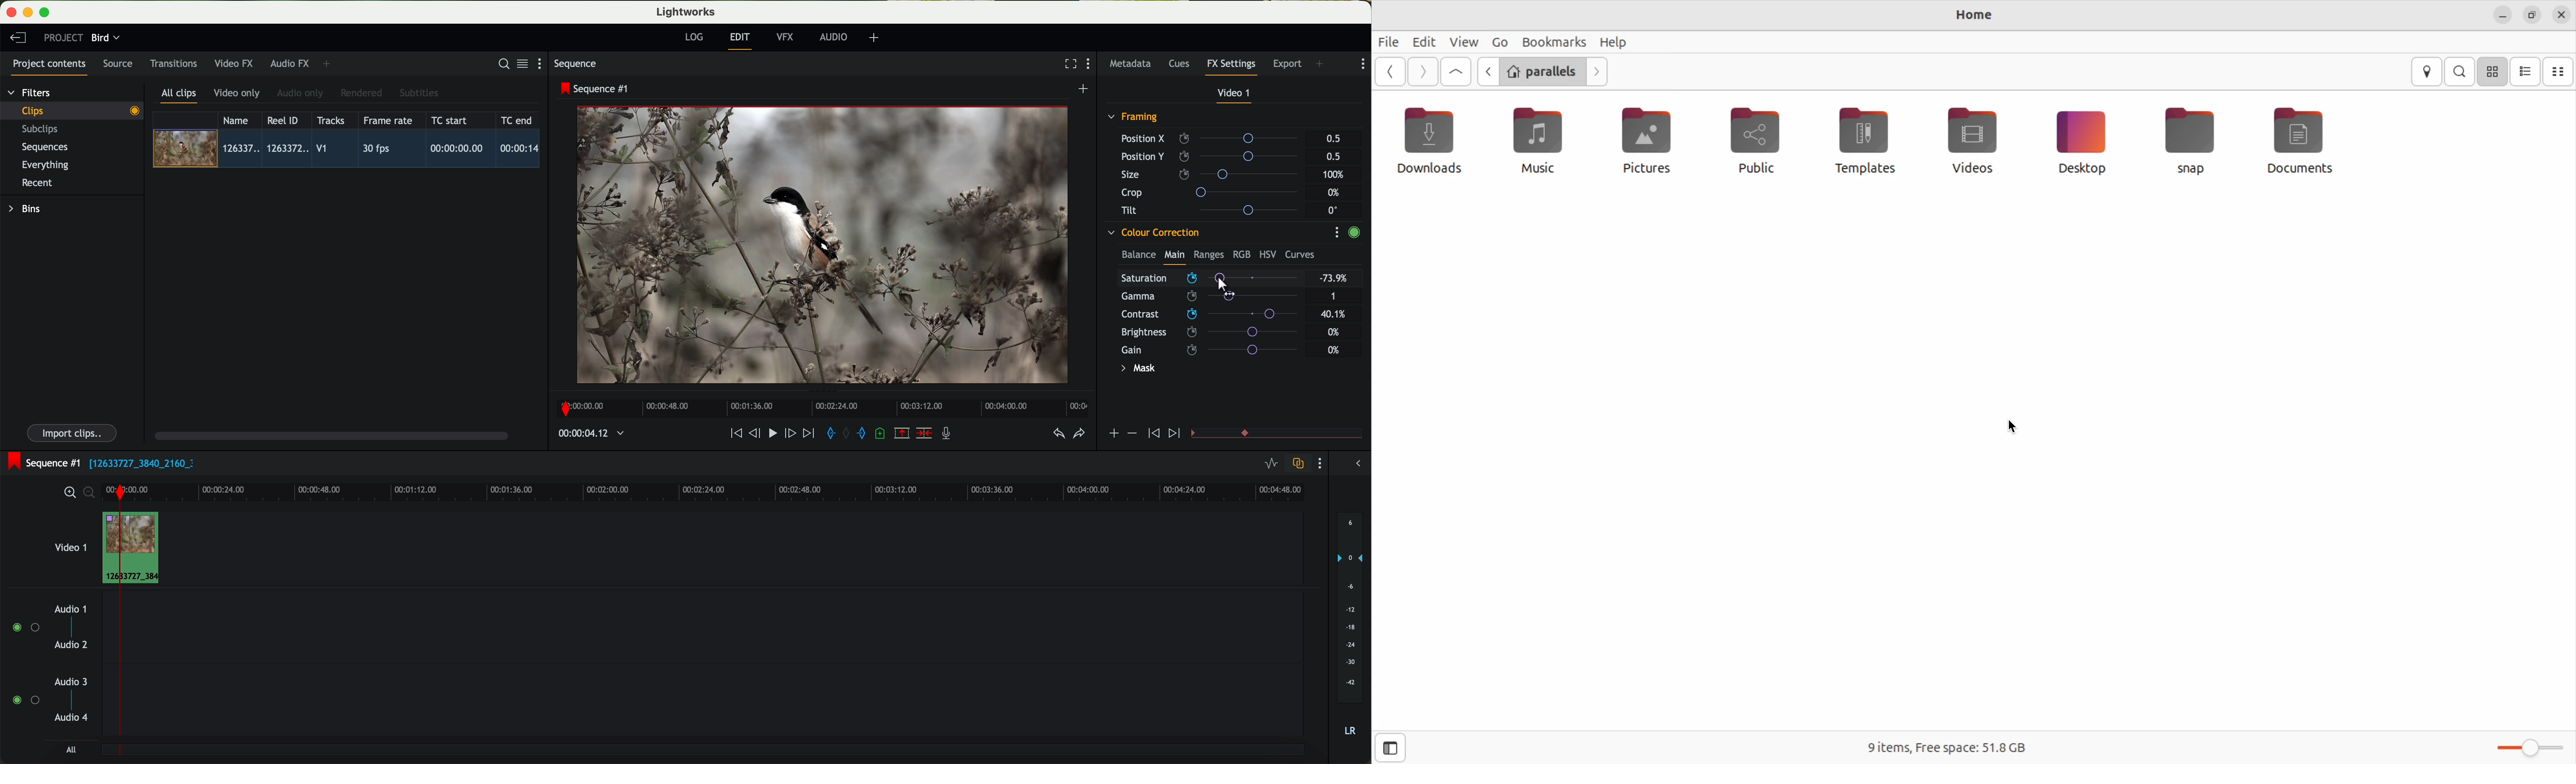 The width and height of the screenshot is (2576, 784). I want to click on all clips, so click(179, 96).